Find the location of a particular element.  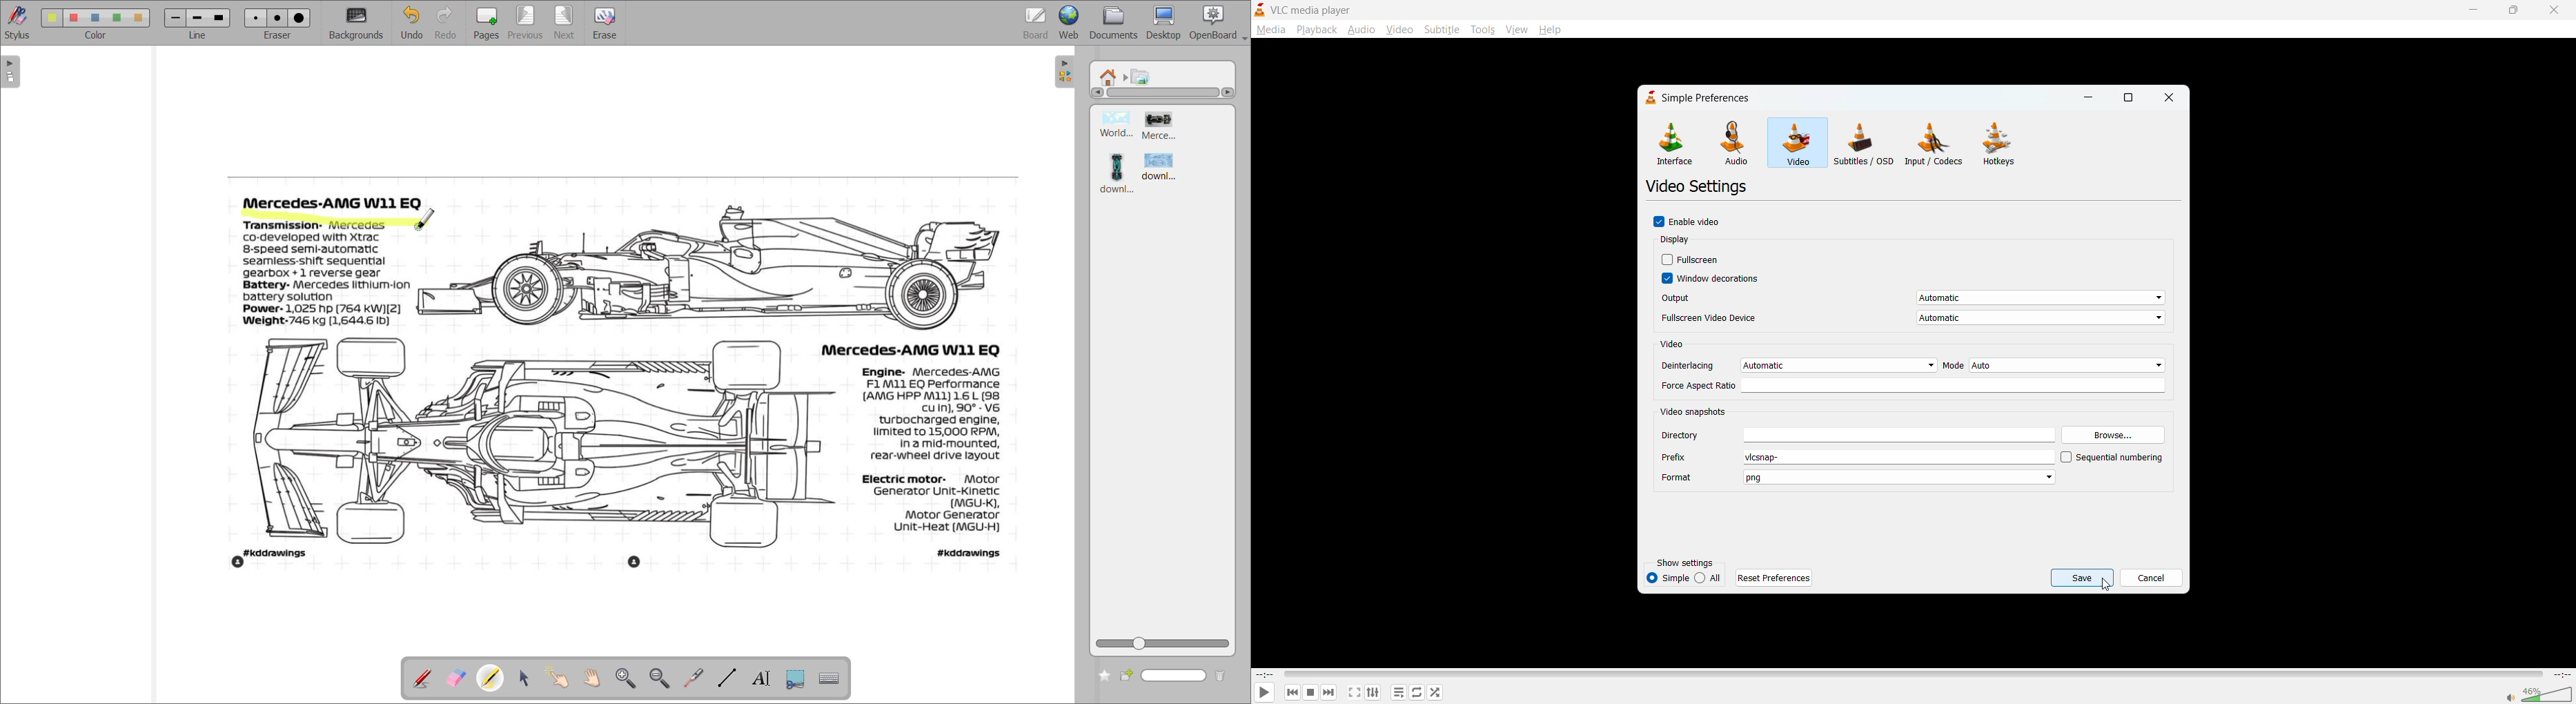

capture part of screen is located at coordinates (794, 677).